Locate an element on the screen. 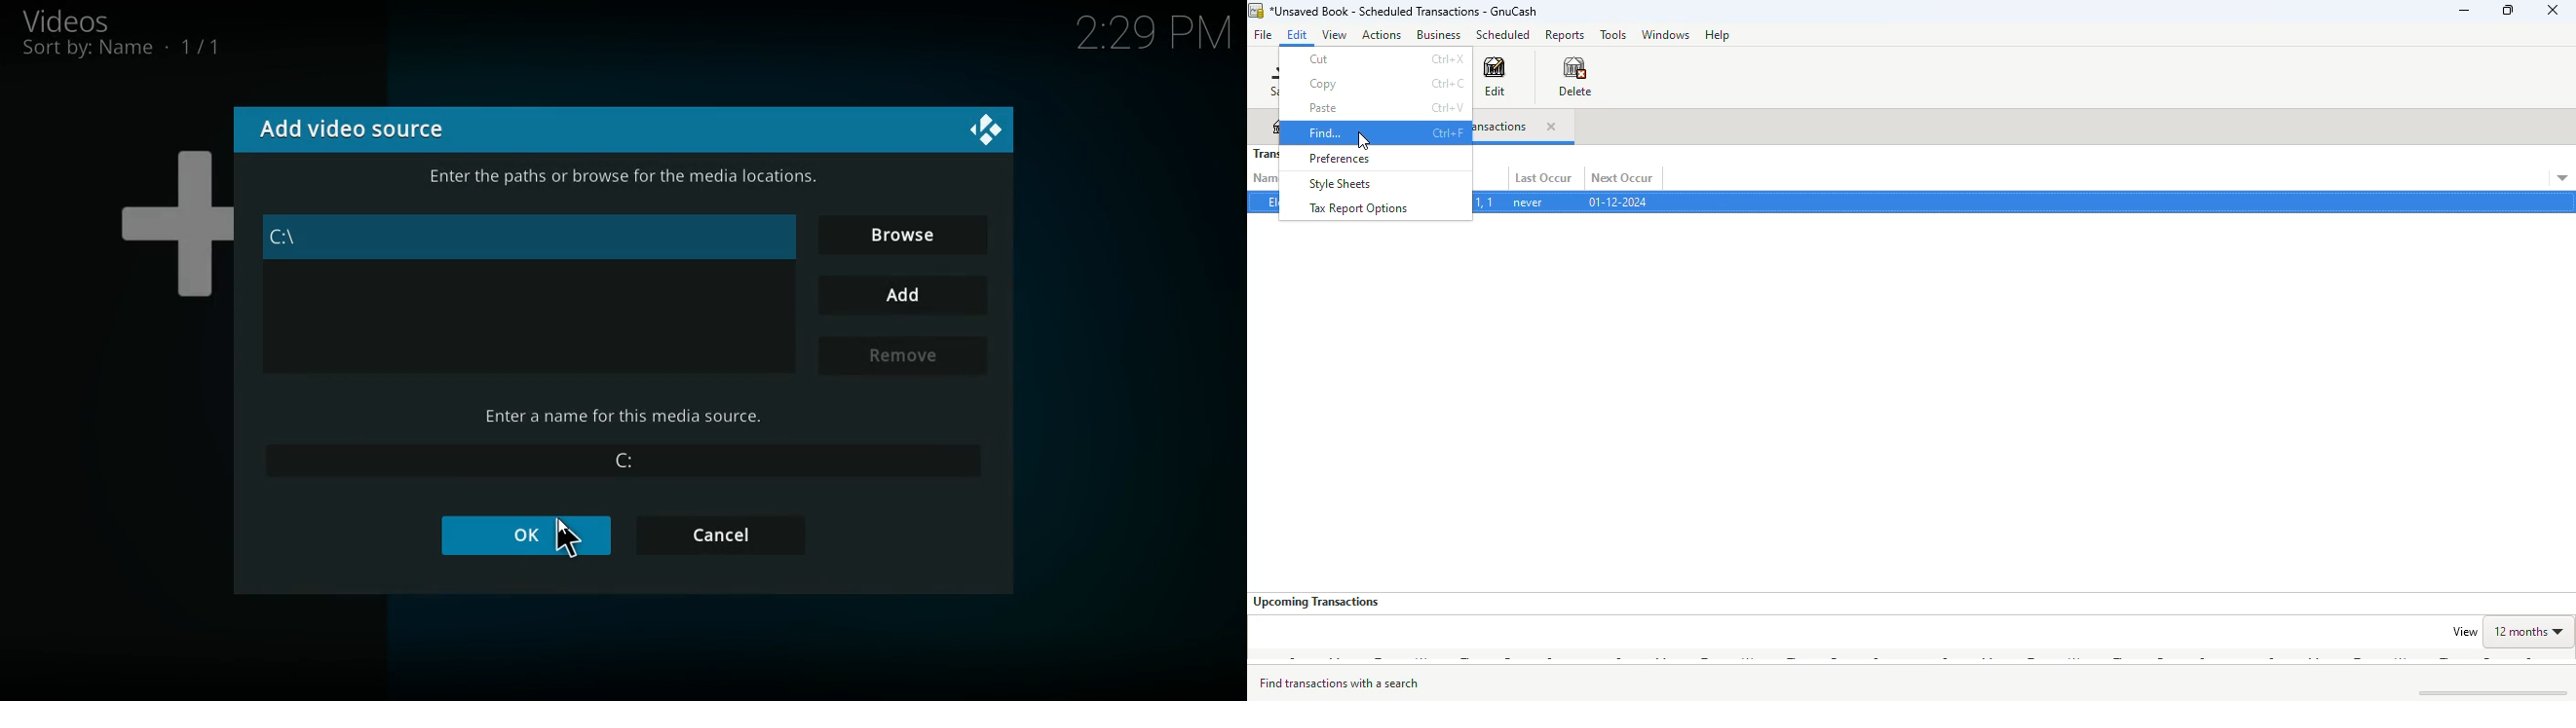 This screenshot has height=728, width=2576. cut is located at coordinates (1317, 59).